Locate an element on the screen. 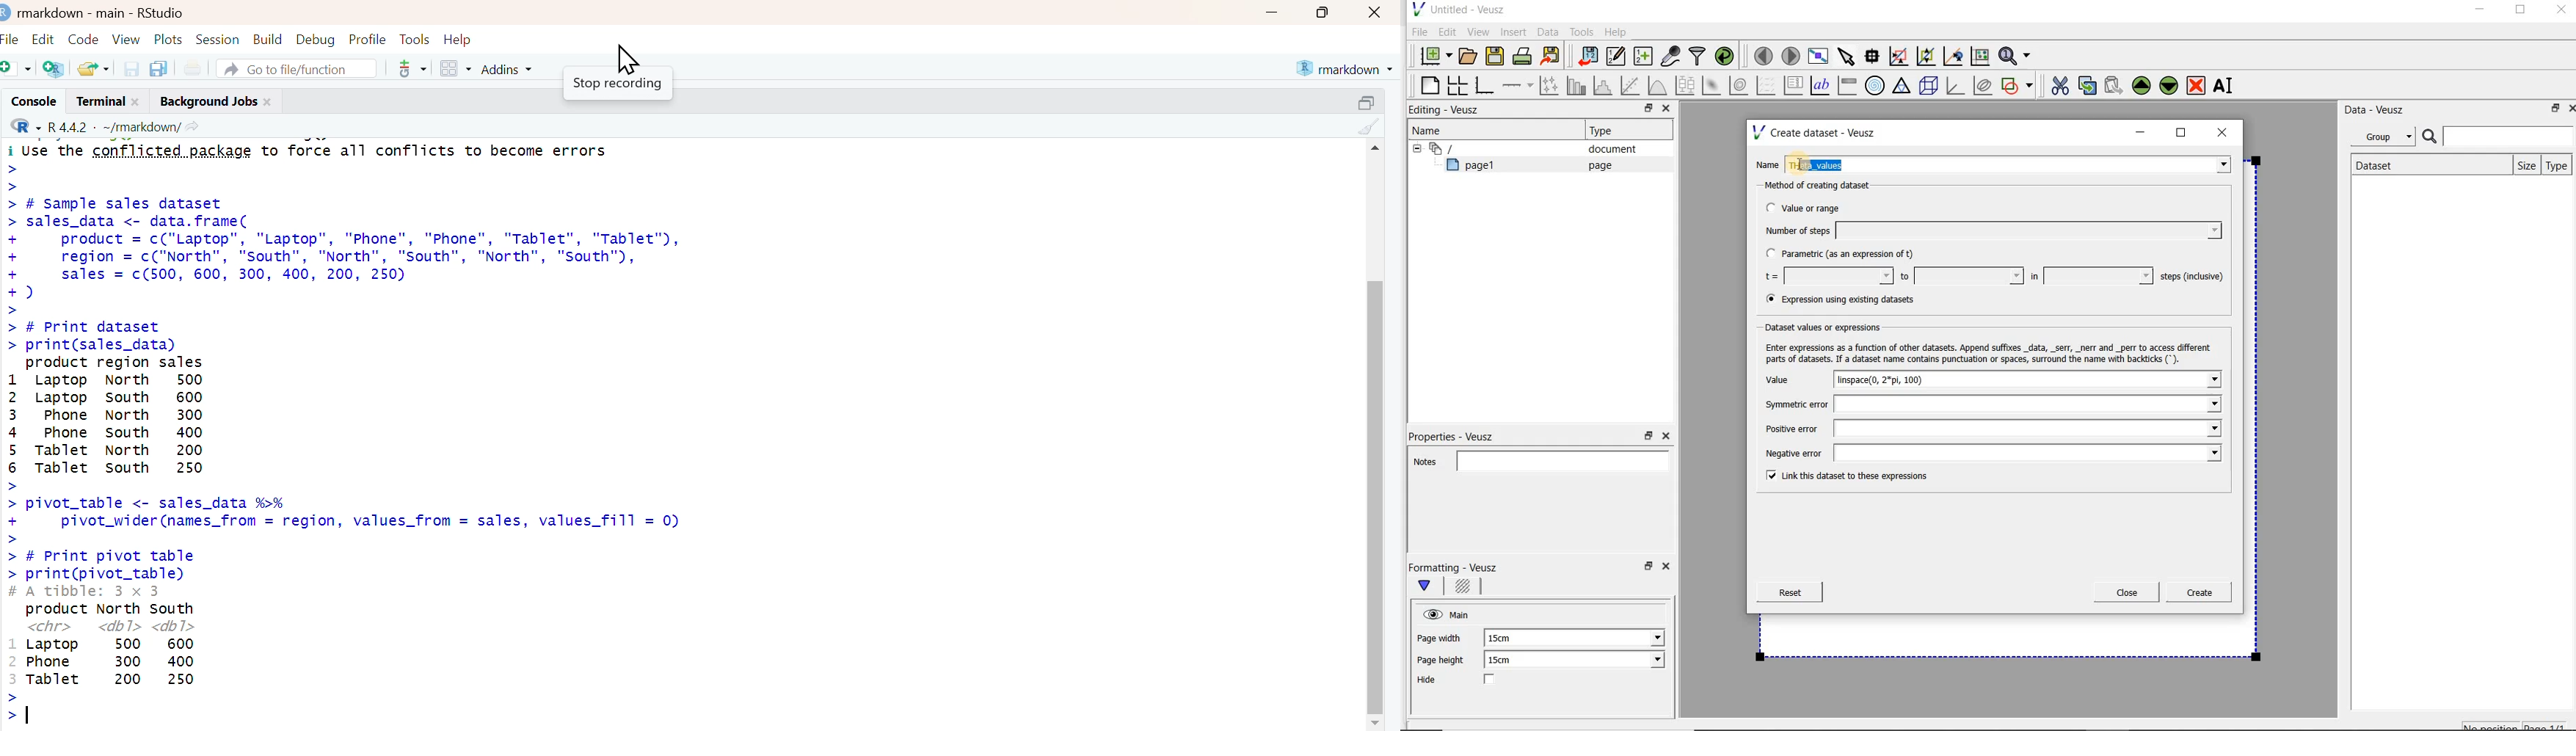  Formatting - Veusz is located at coordinates (1455, 567).